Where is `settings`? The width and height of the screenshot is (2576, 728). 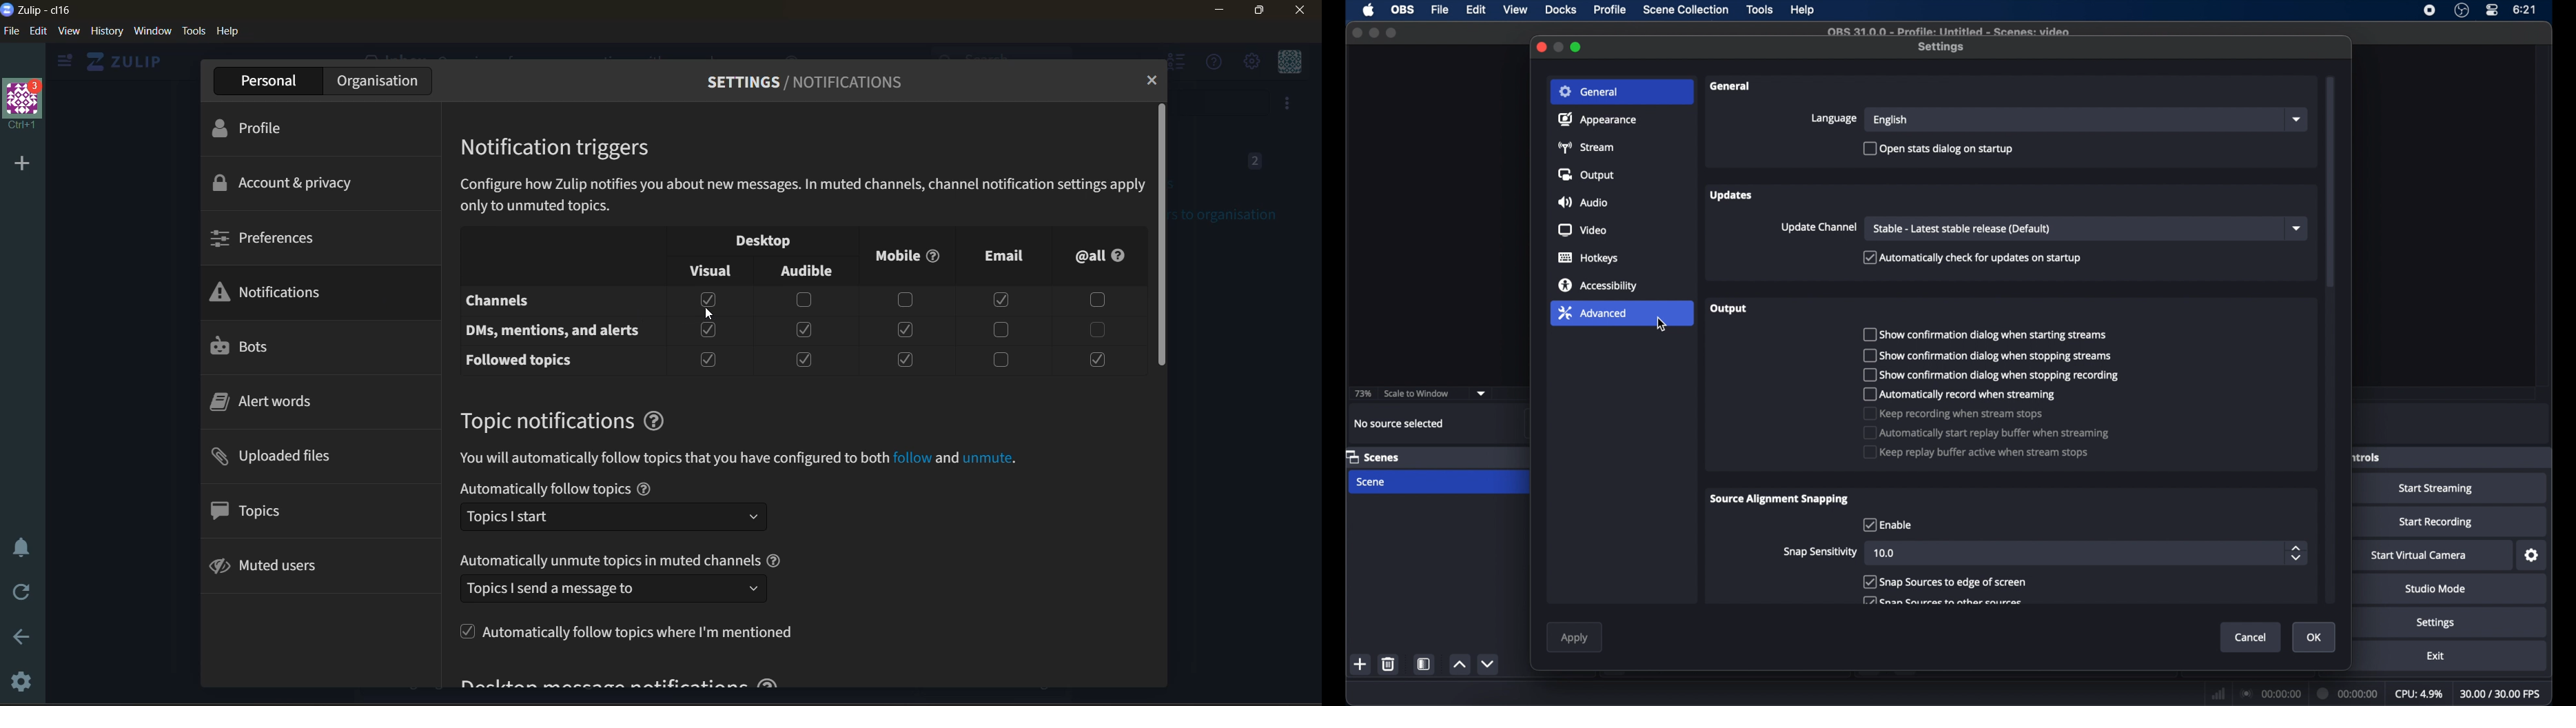
settings is located at coordinates (2533, 556).